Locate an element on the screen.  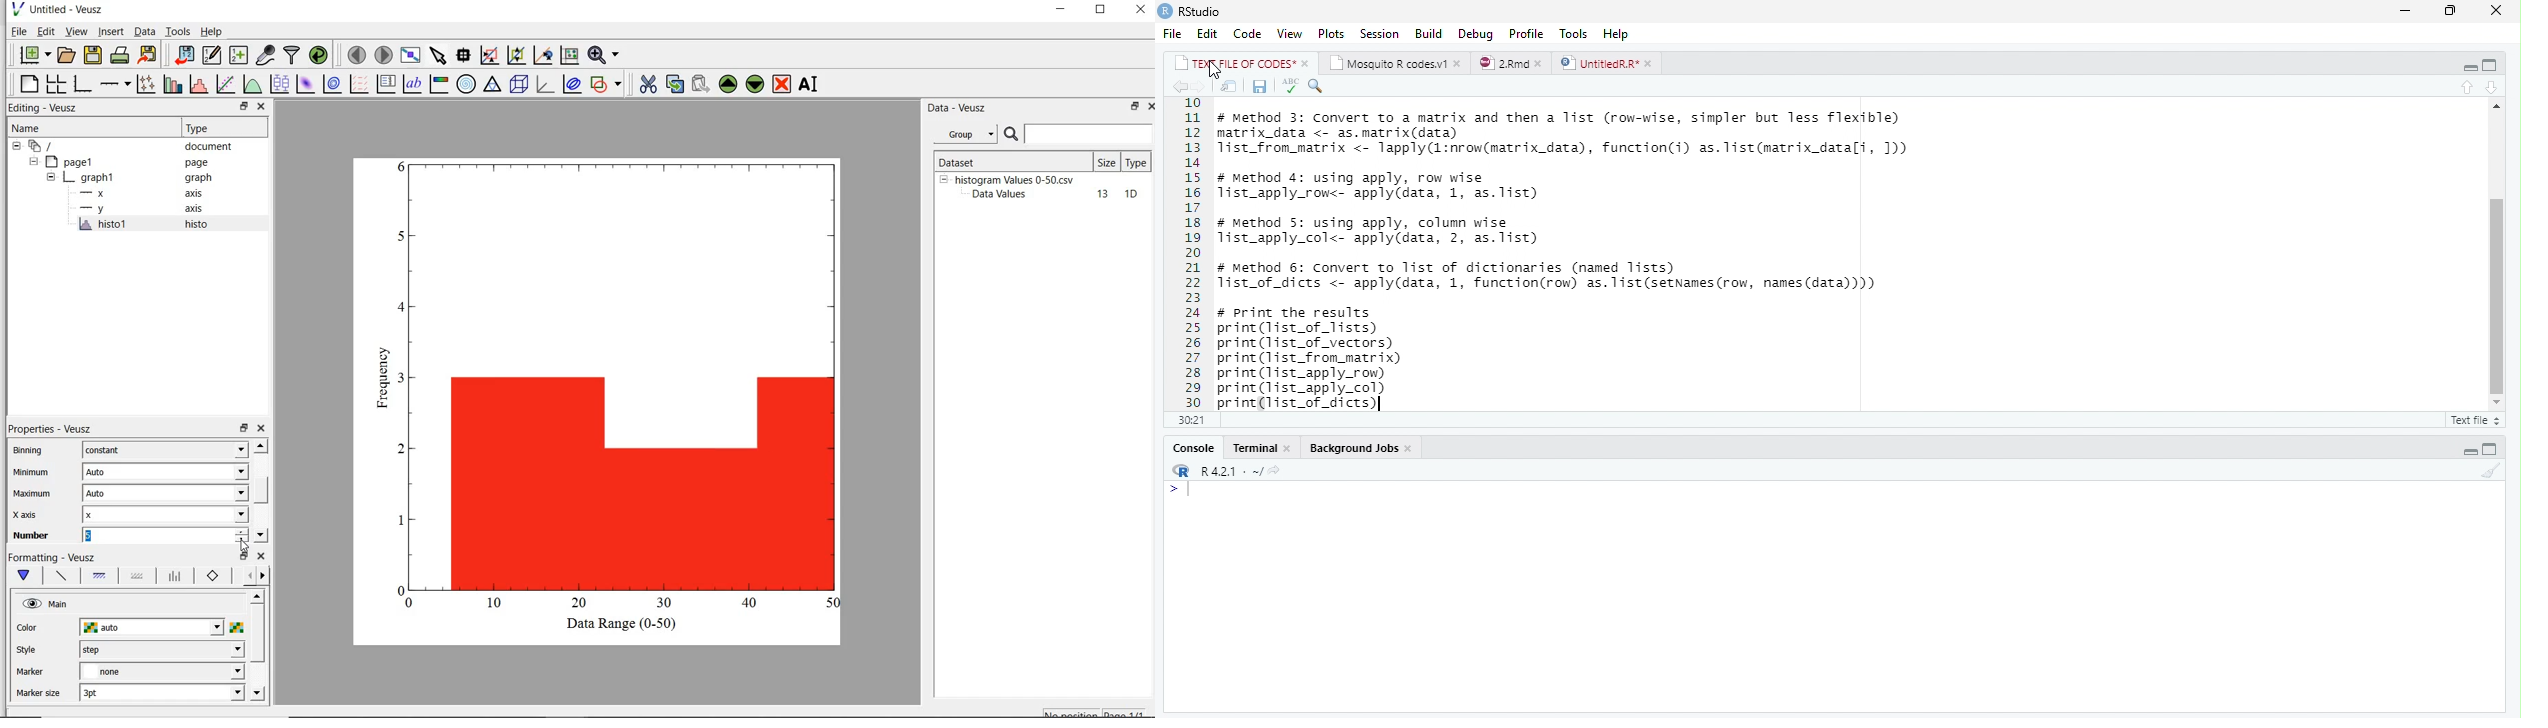
arrange graphs in a grid  is located at coordinates (58, 82).